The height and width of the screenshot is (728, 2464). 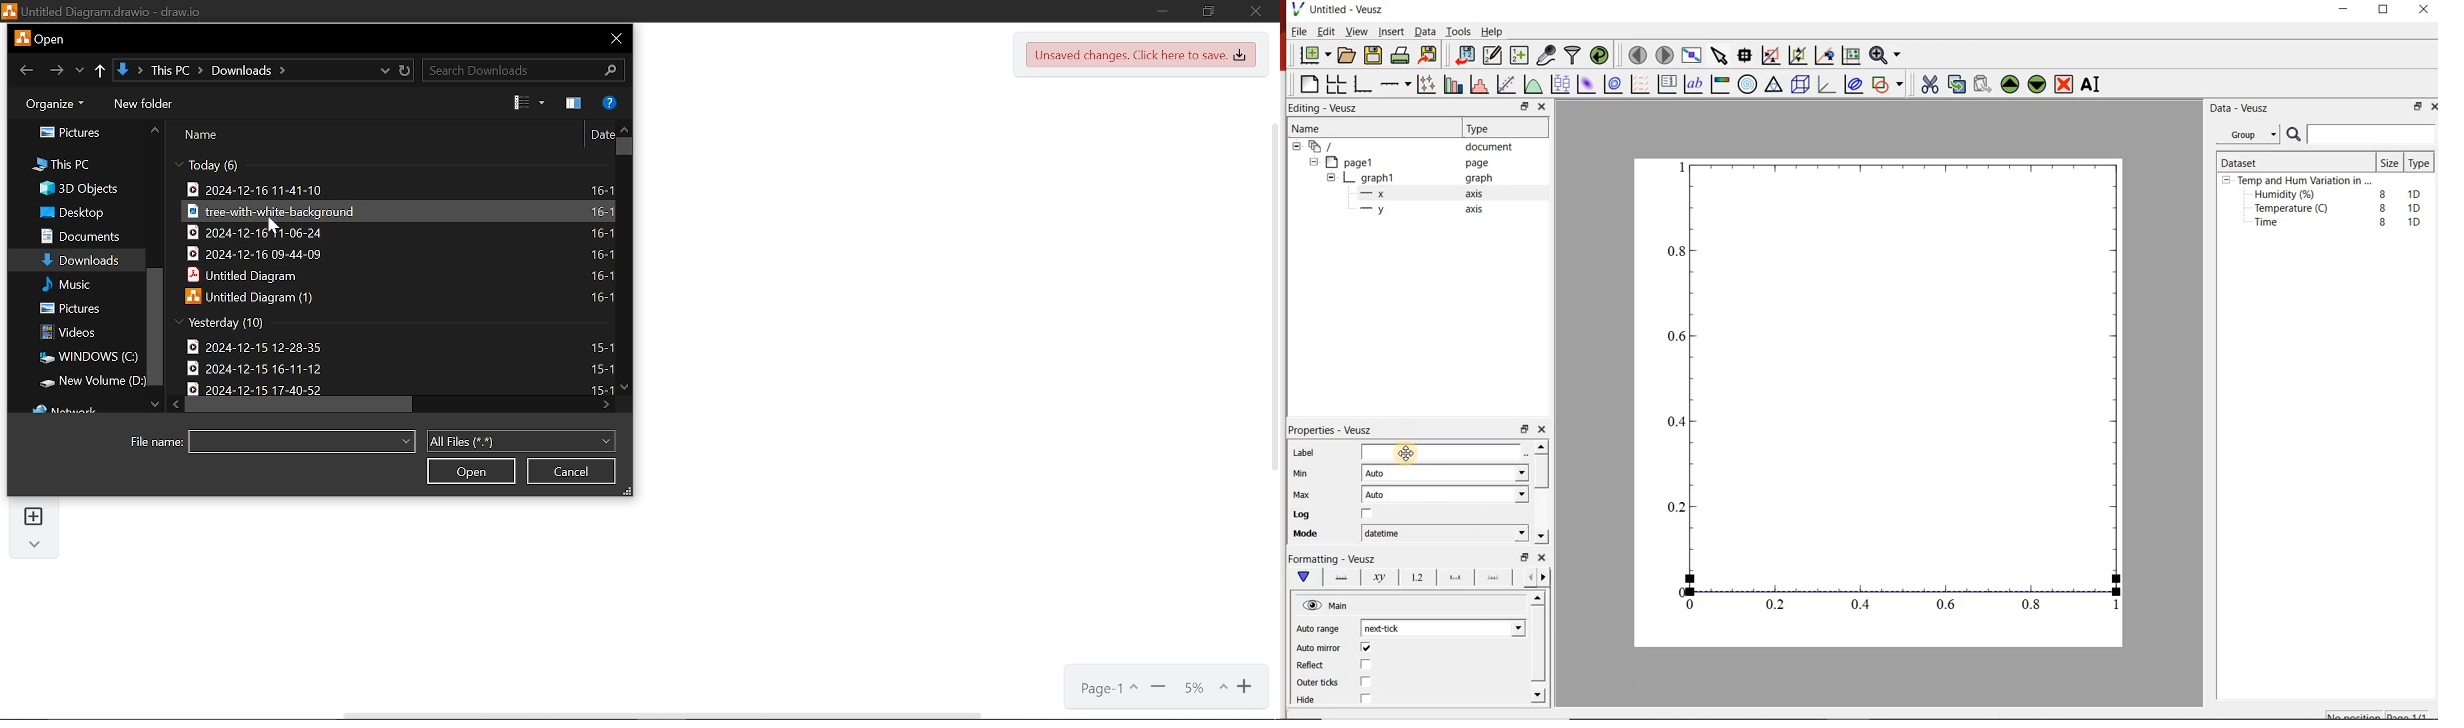 I want to click on cursor, so click(x=269, y=225).